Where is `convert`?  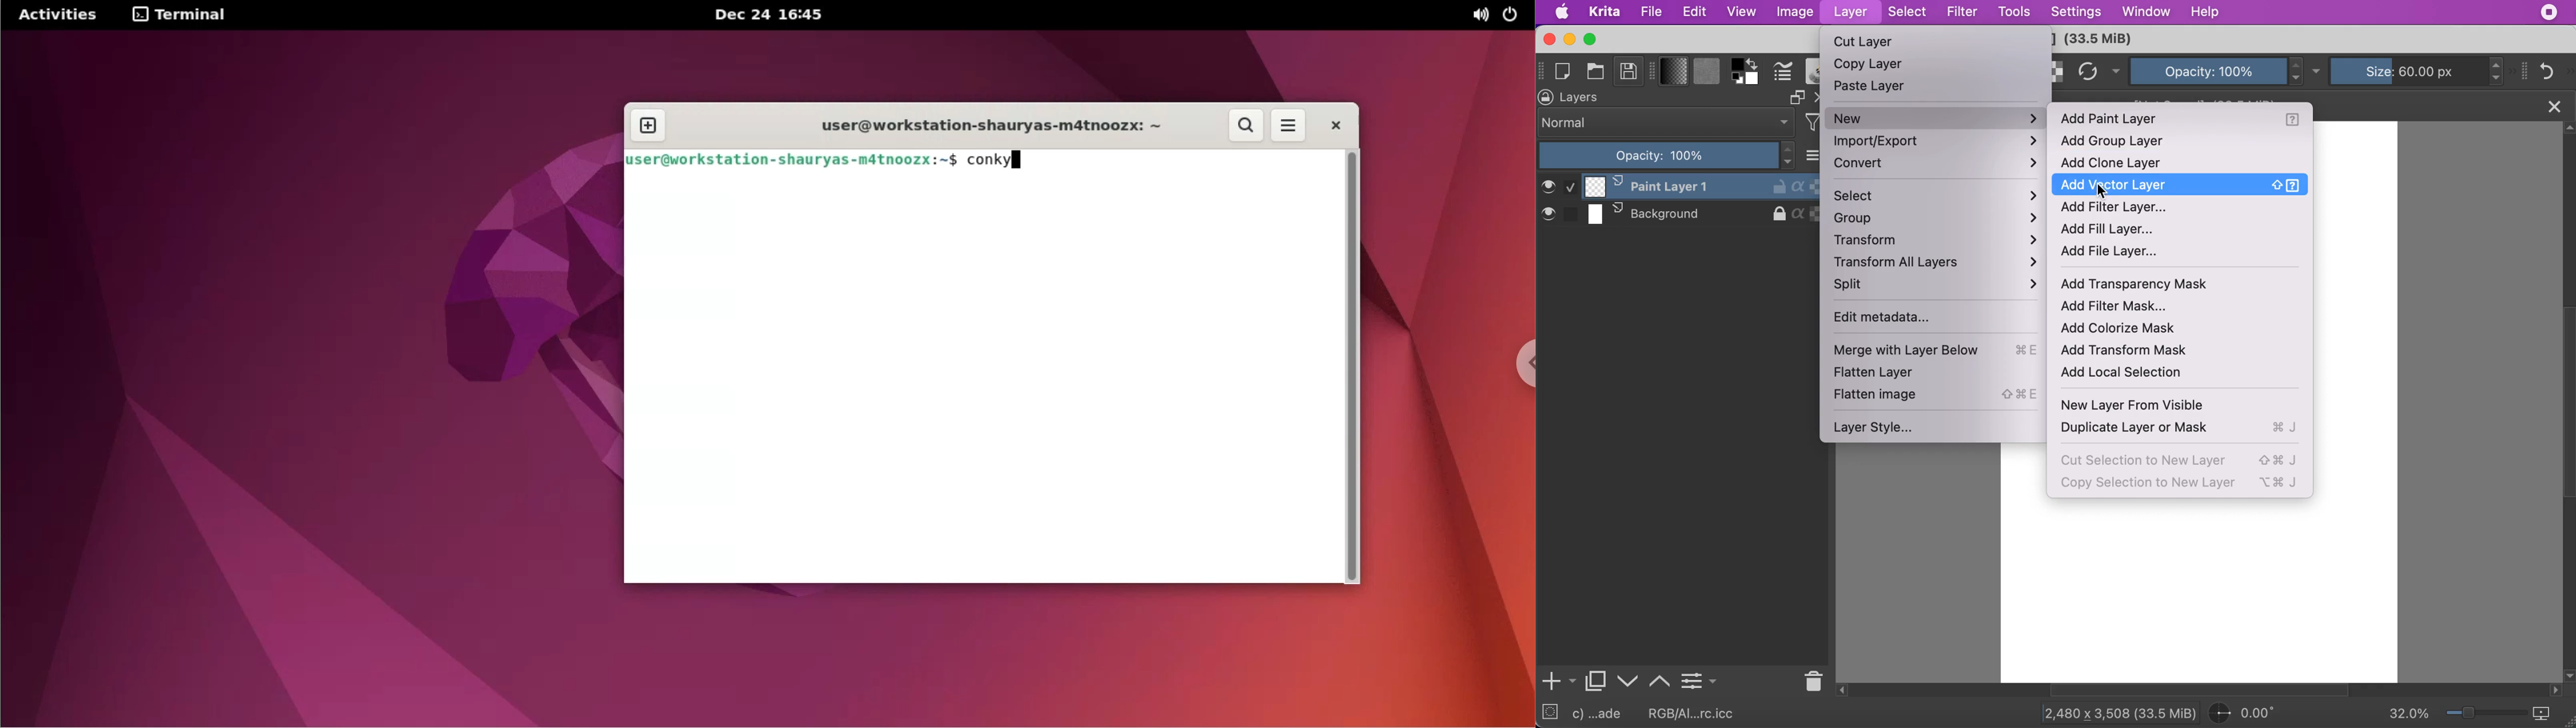 convert is located at coordinates (1937, 166).